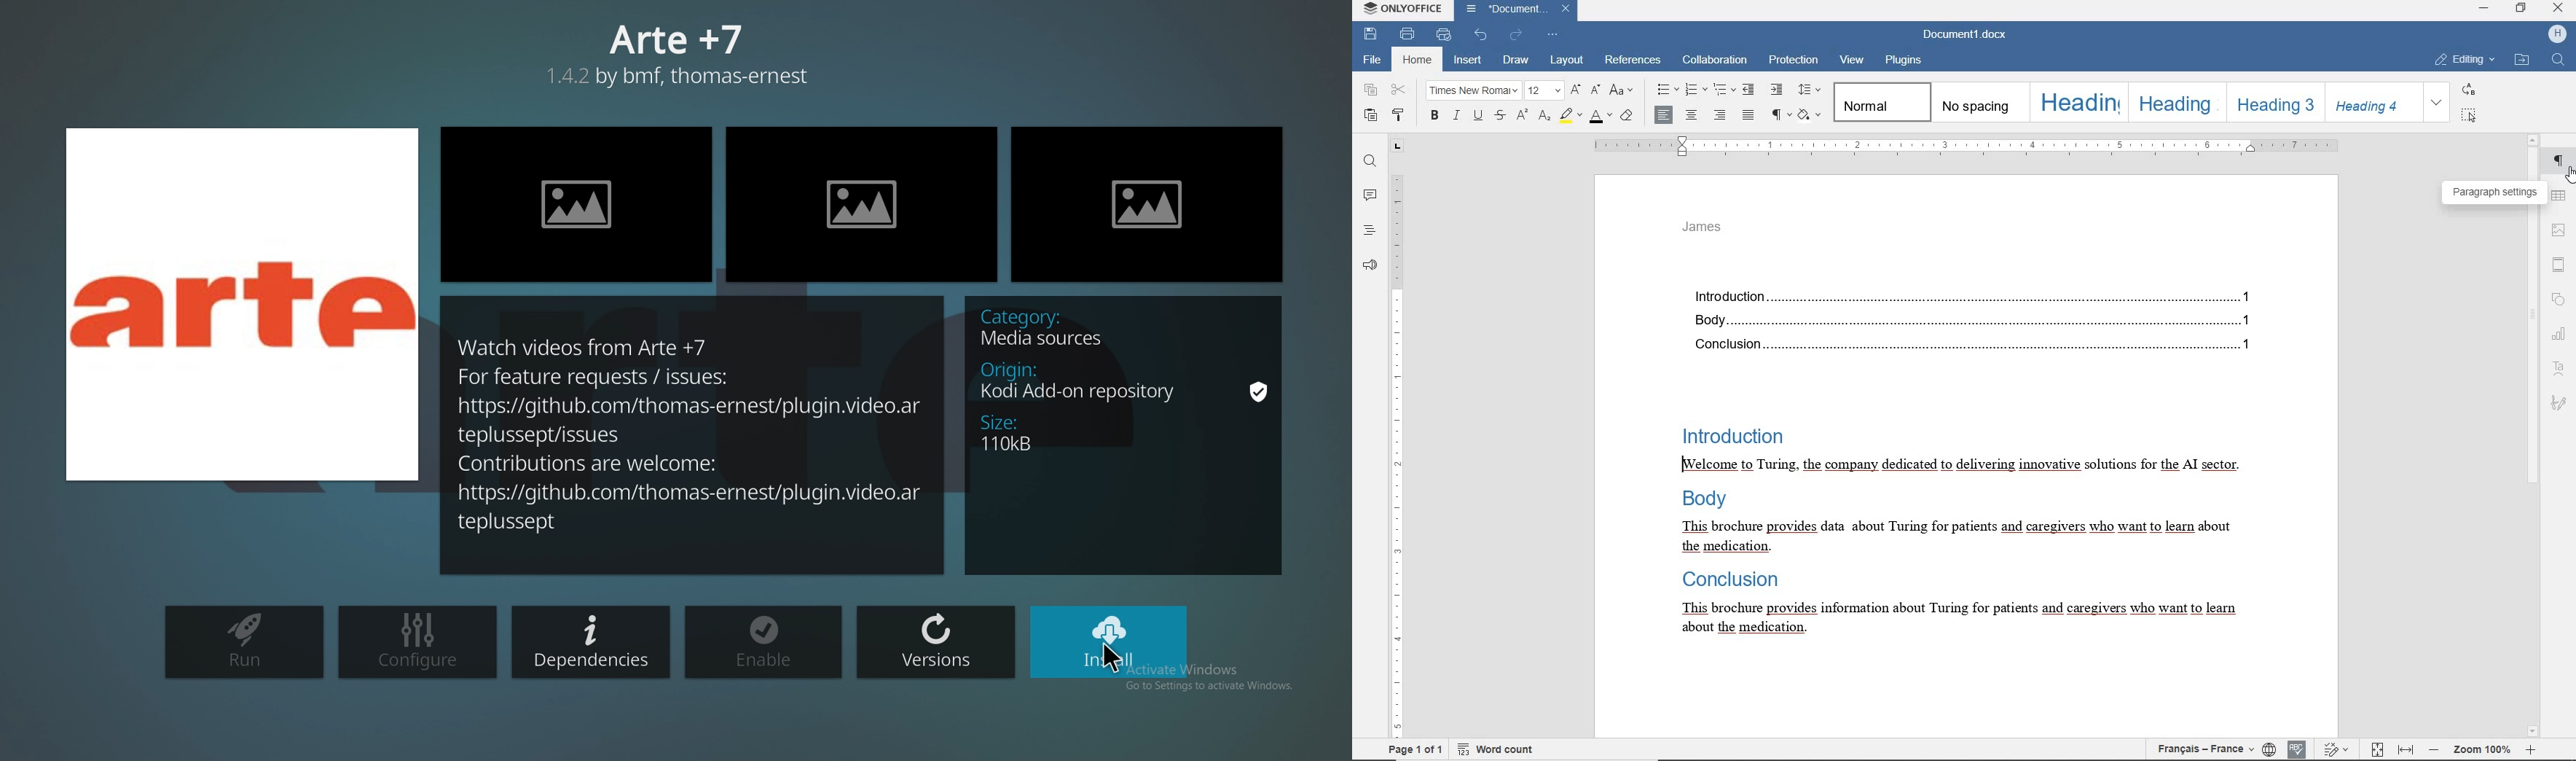  Describe the element at coordinates (1959, 147) in the screenshot. I see `ruler` at that location.